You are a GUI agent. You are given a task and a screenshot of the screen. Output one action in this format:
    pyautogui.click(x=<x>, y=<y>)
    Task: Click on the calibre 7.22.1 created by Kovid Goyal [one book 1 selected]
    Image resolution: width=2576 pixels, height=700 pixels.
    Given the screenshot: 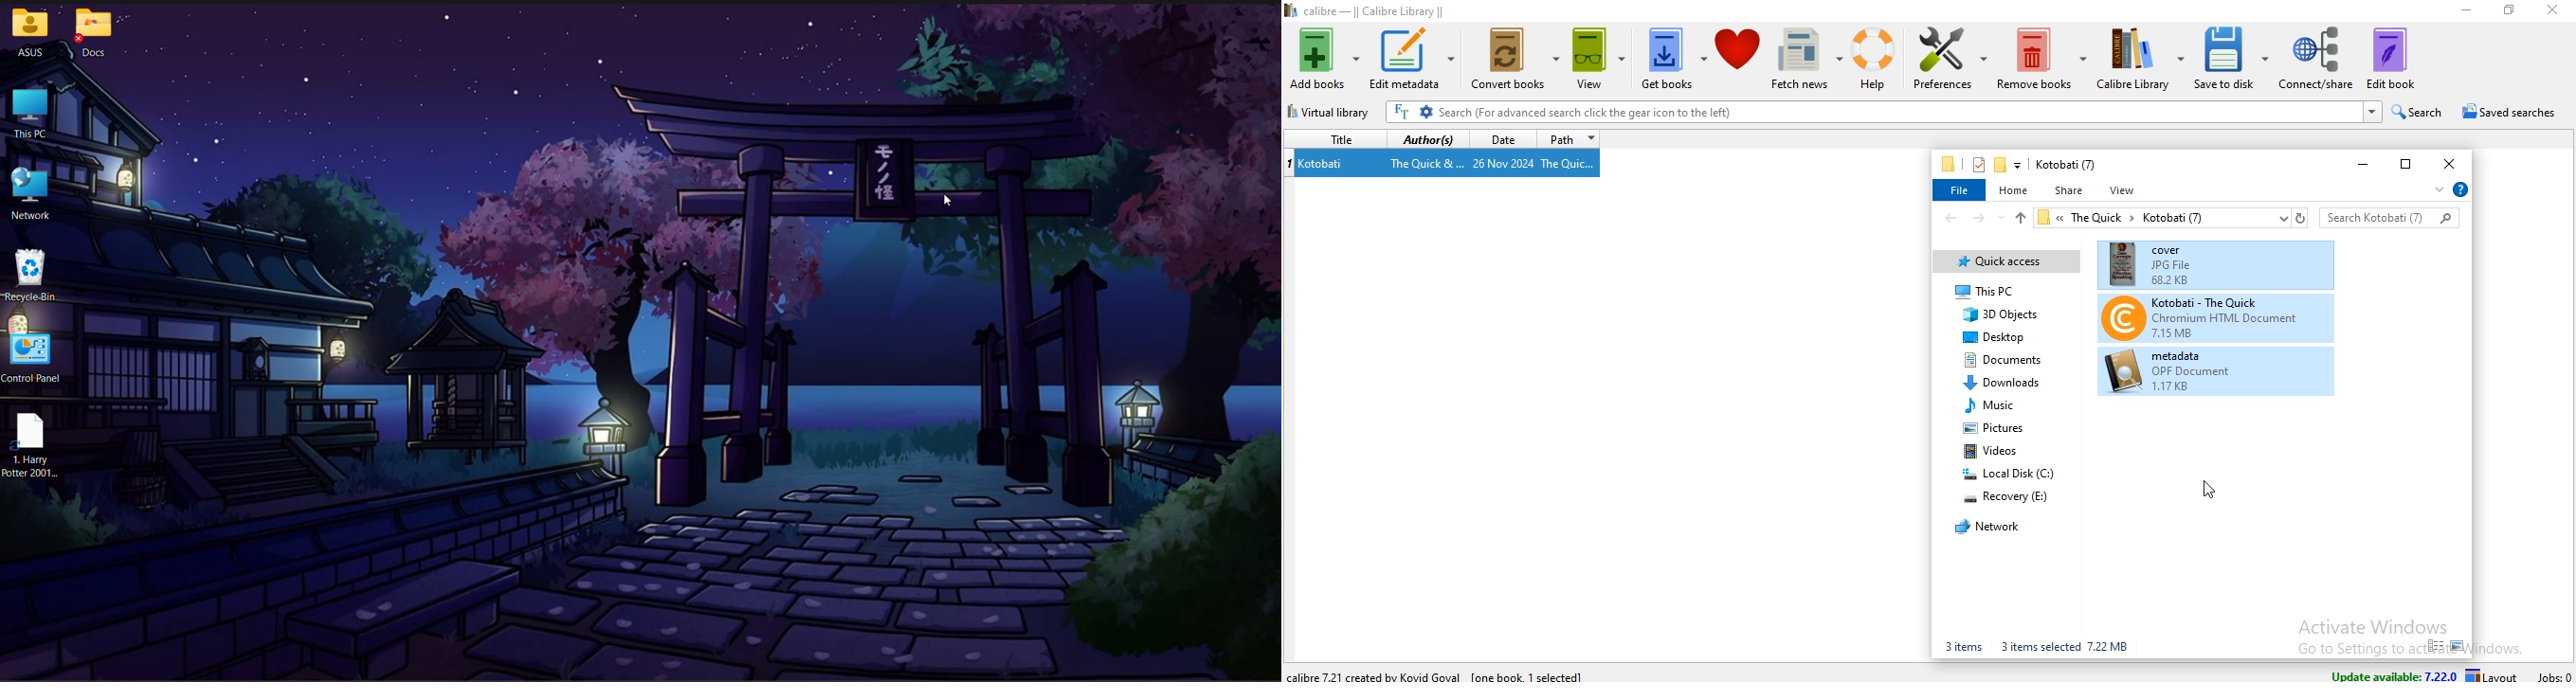 What is the action you would take?
    pyautogui.click(x=1440, y=674)
    